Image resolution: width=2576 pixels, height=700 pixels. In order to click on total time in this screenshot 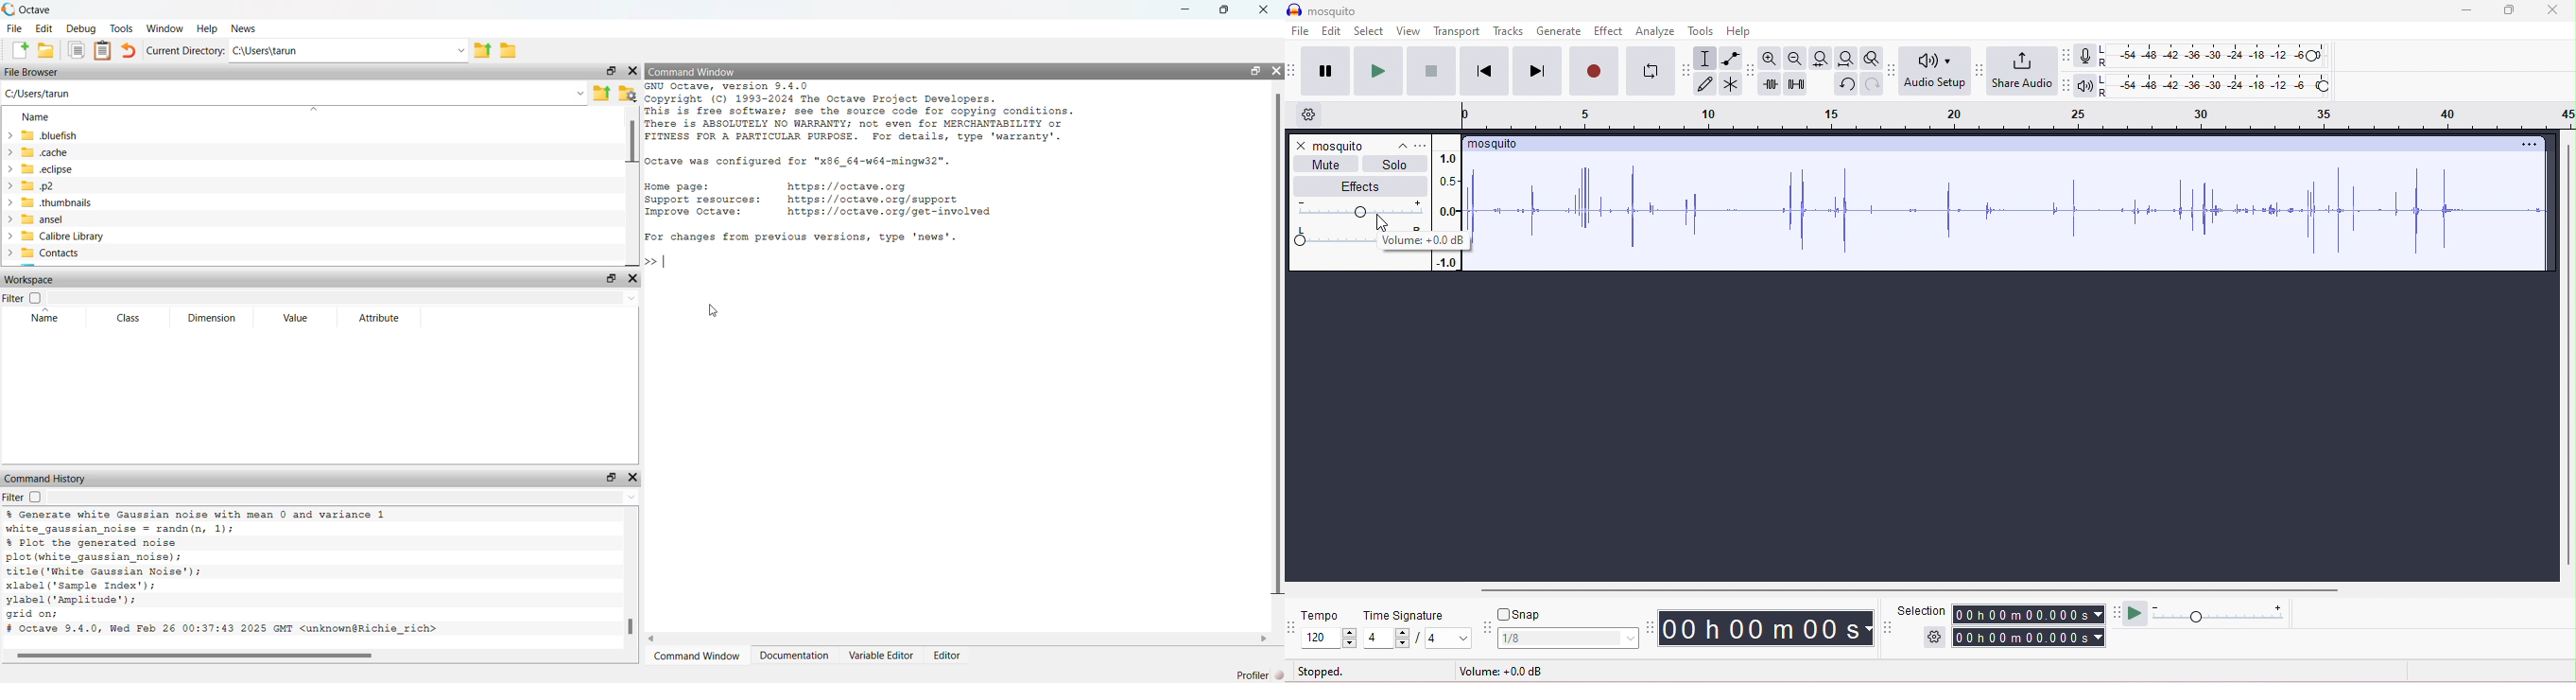, I will do `click(2029, 638)`.